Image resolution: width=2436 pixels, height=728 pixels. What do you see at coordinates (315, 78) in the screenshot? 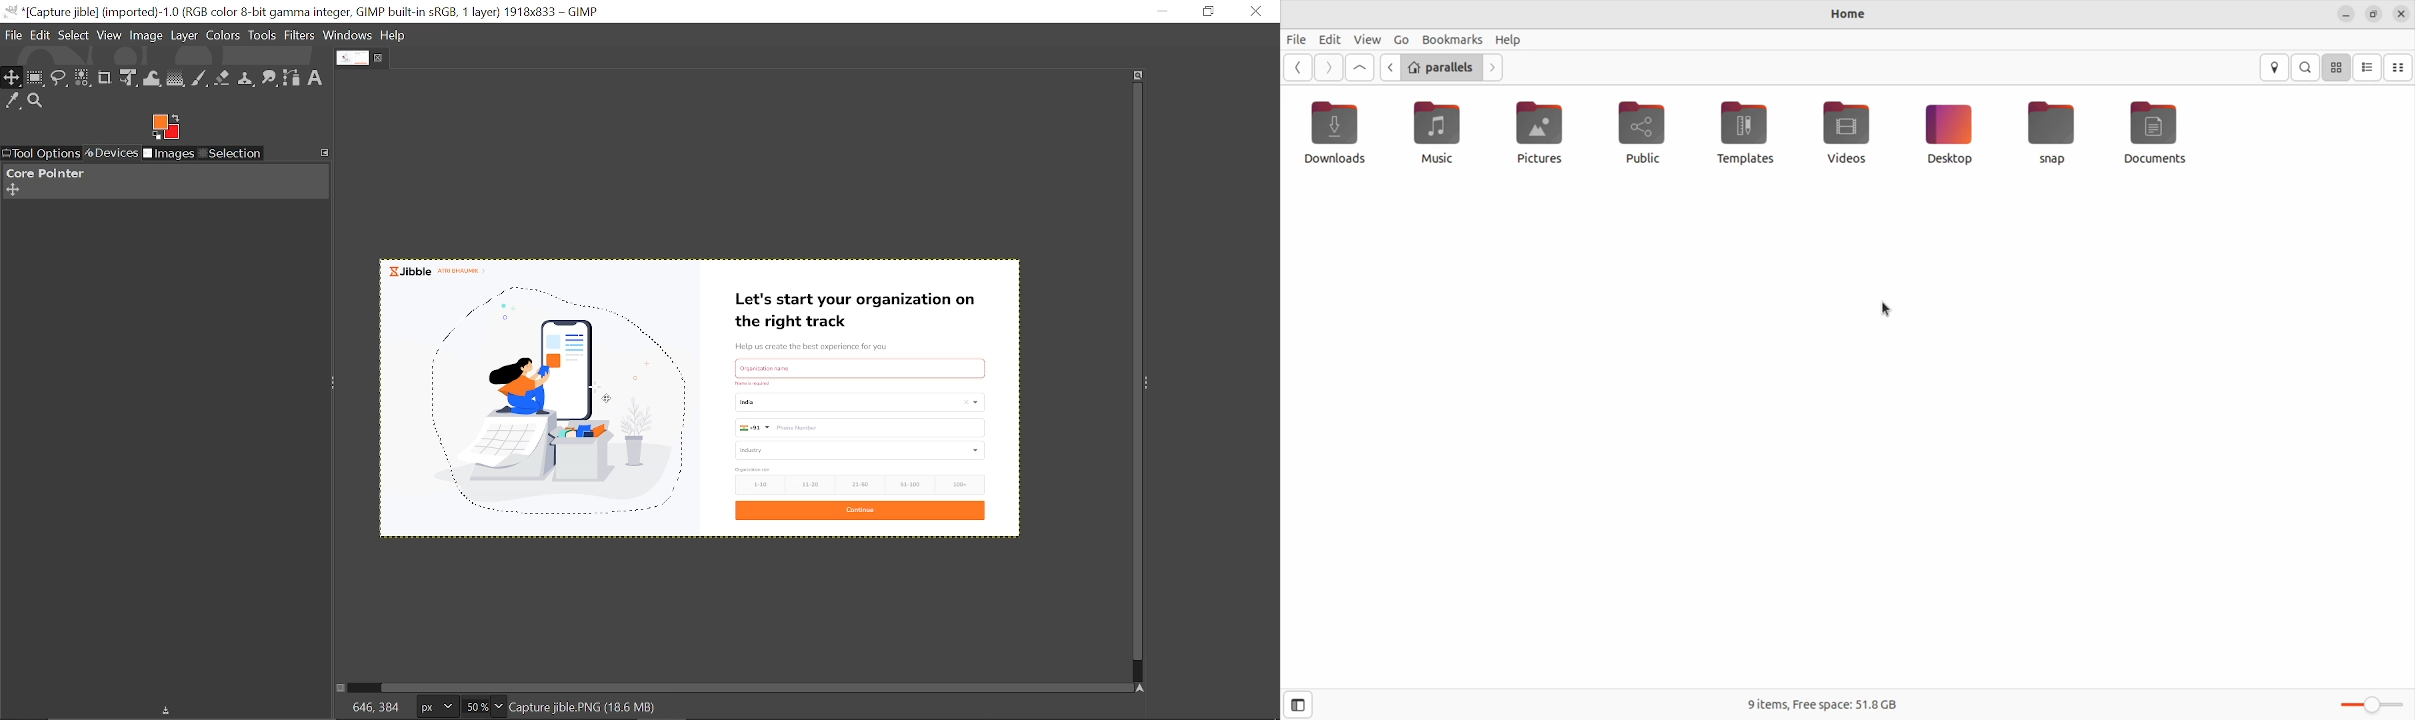
I see `Text tool` at bounding box center [315, 78].